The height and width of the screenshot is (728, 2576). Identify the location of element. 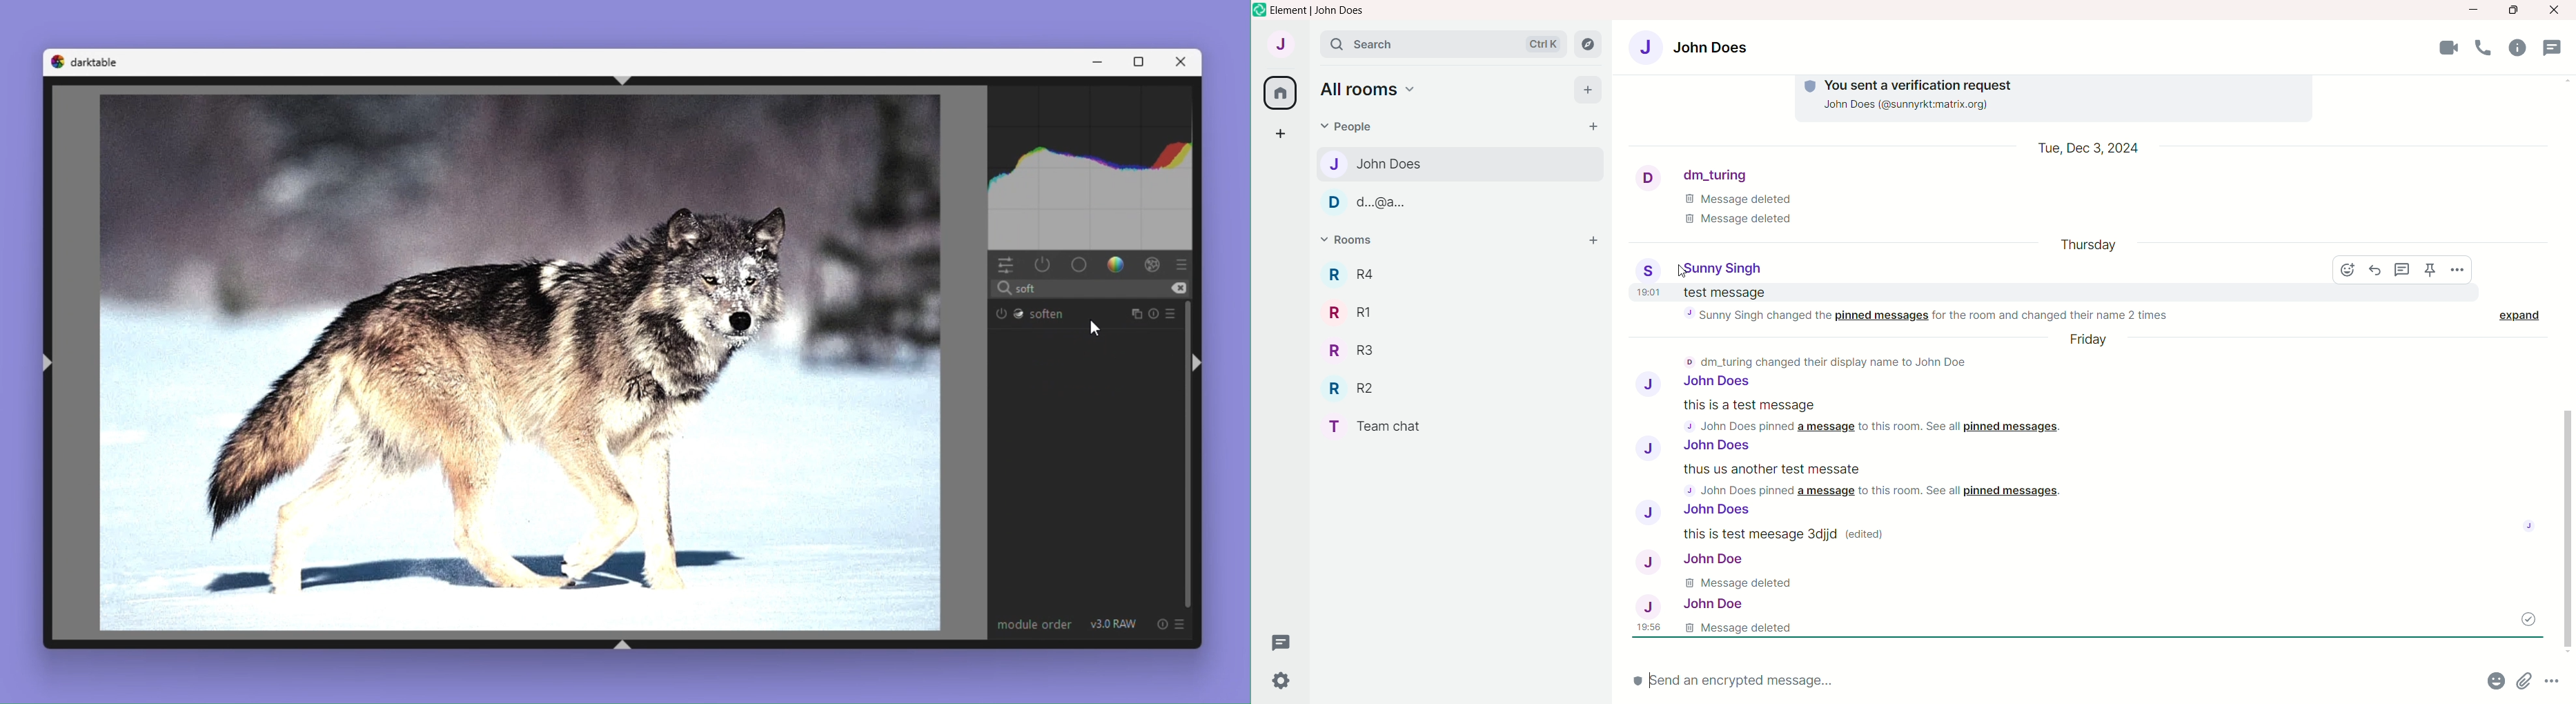
(1319, 11).